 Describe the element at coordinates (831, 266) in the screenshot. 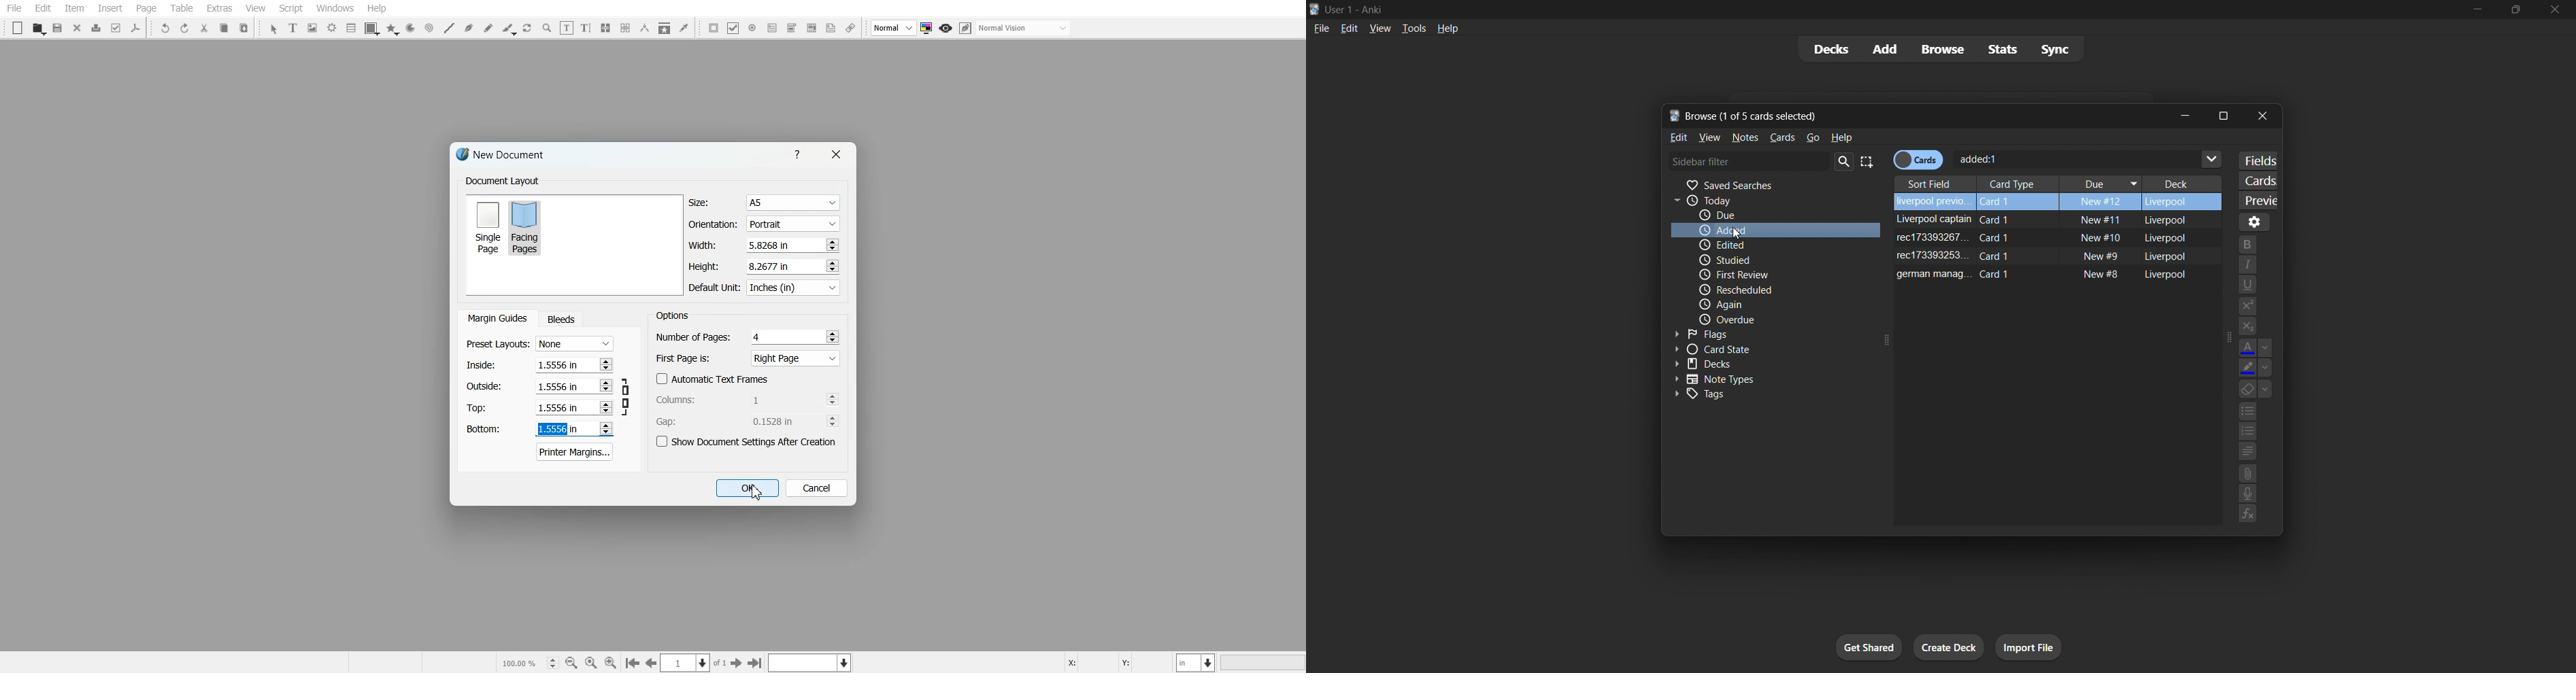

I see `Increase and decrease No. ` at that location.